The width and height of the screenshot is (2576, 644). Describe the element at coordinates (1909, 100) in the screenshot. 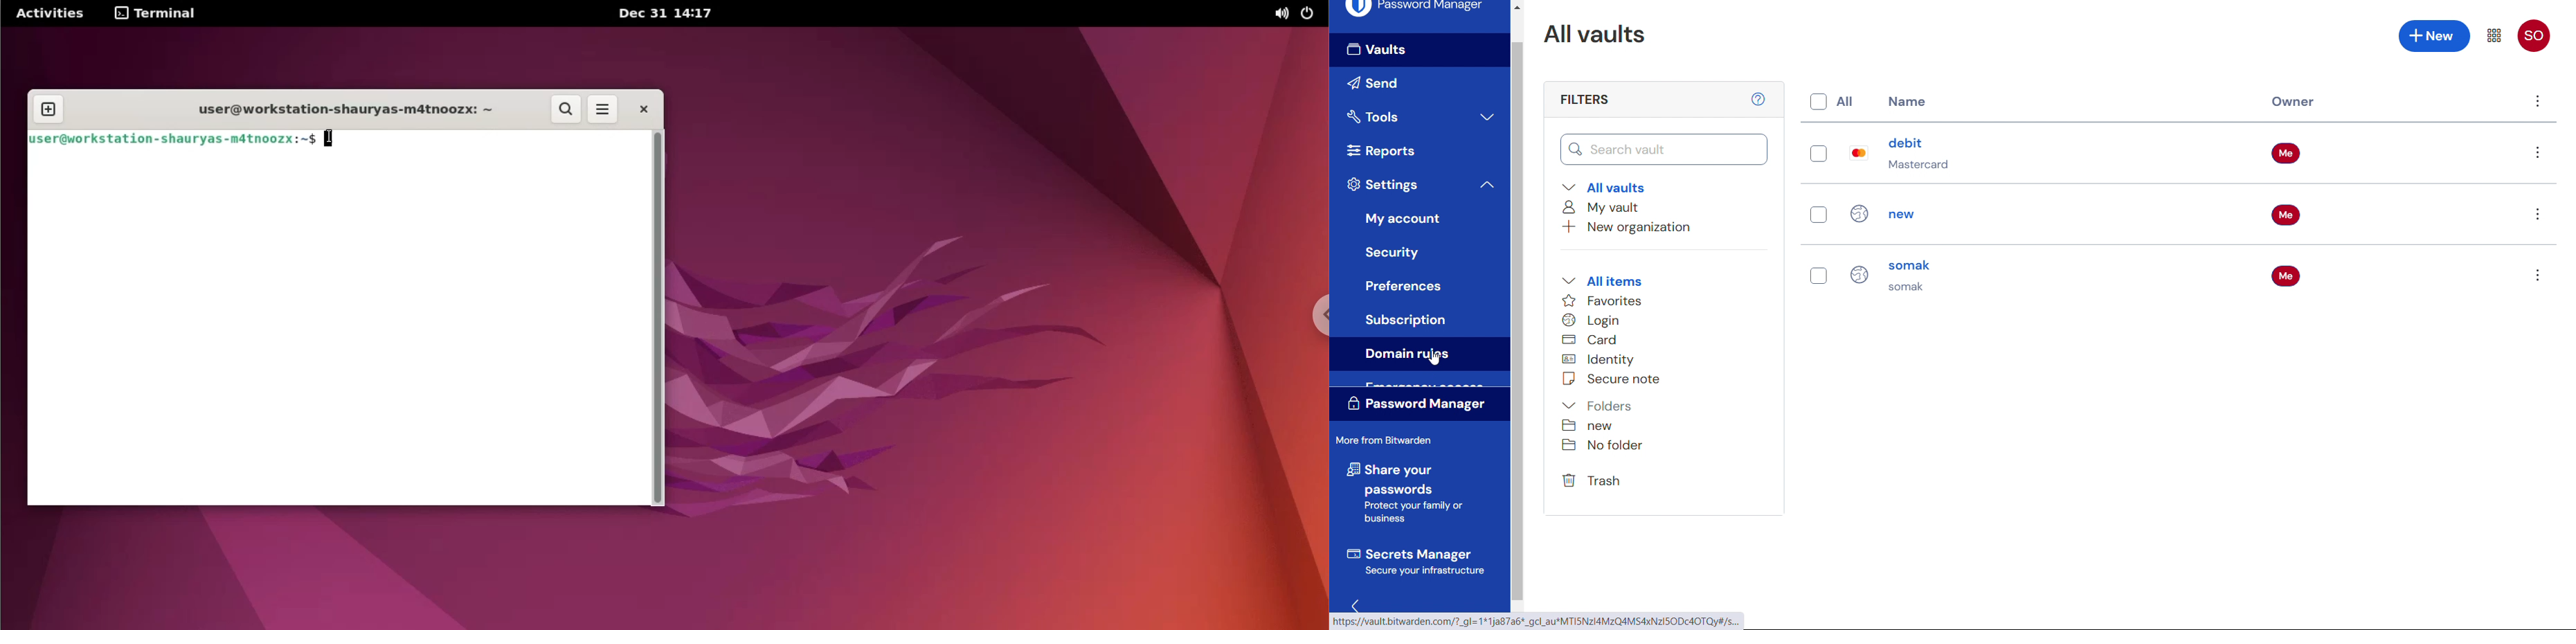

I see `name ` at that location.